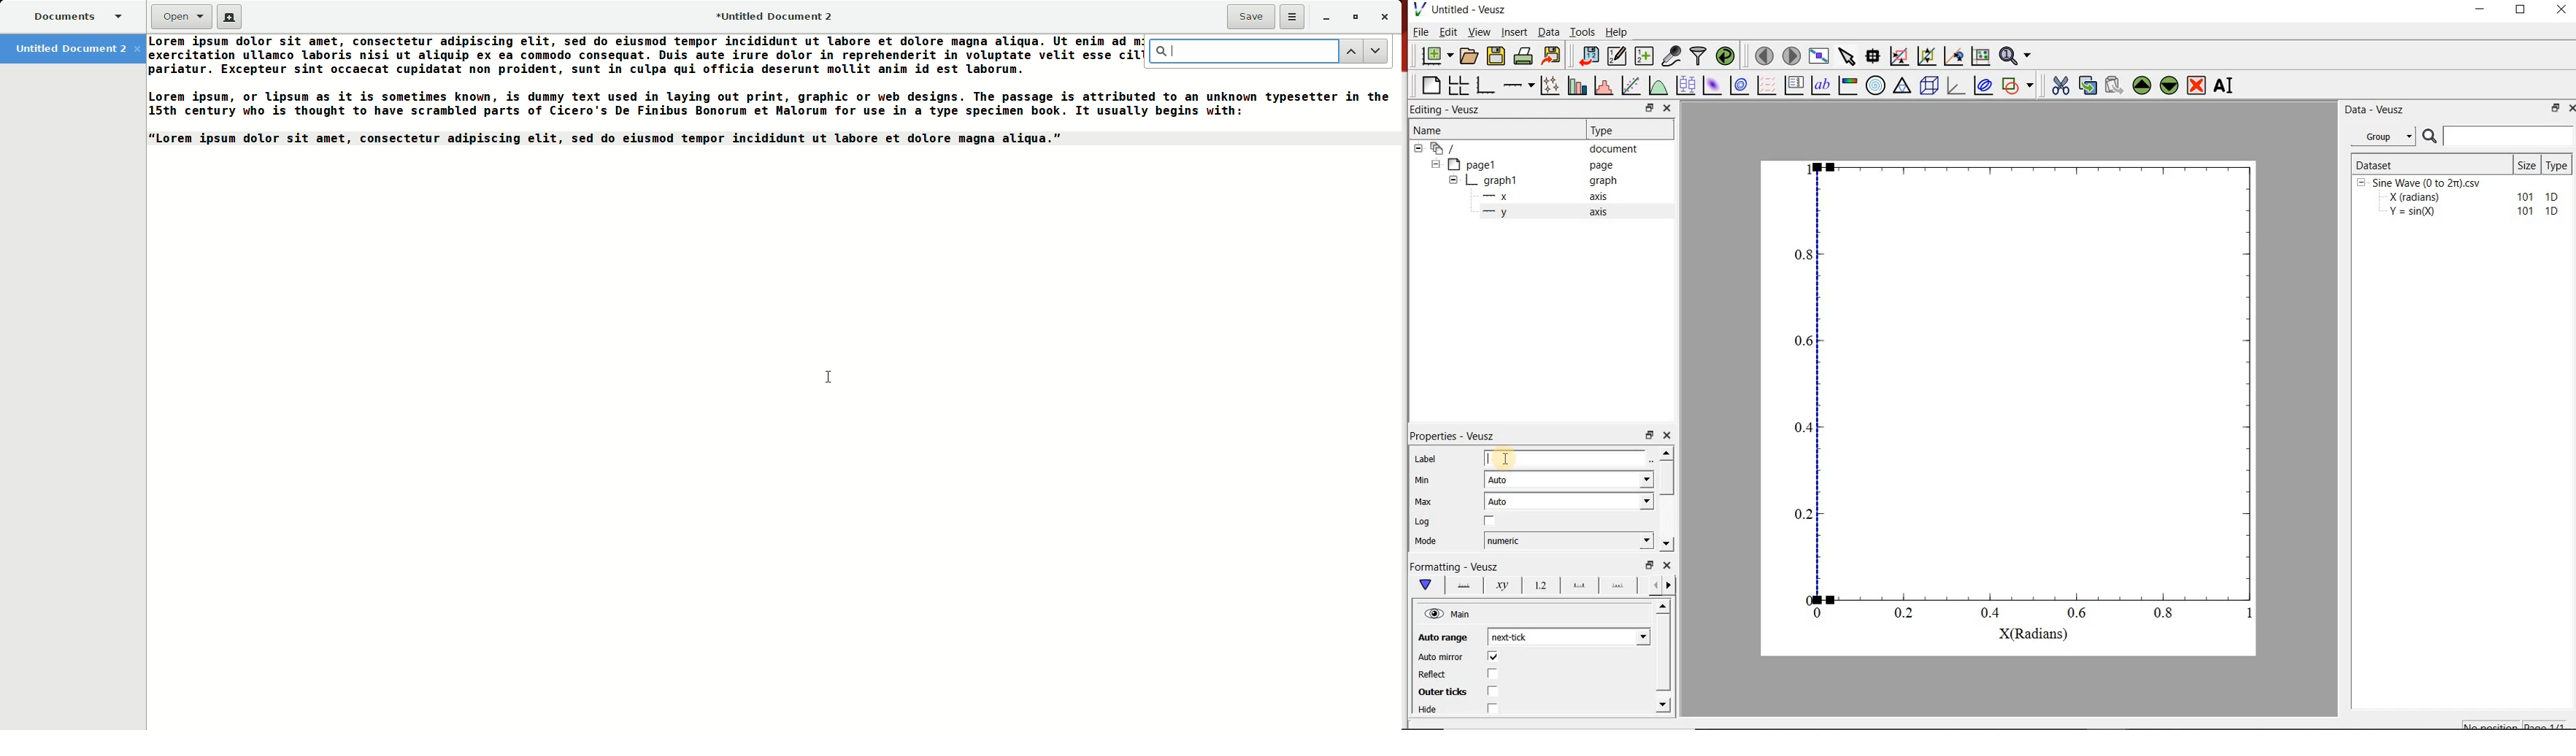 The height and width of the screenshot is (756, 2576). I want to click on options, so click(1461, 584).